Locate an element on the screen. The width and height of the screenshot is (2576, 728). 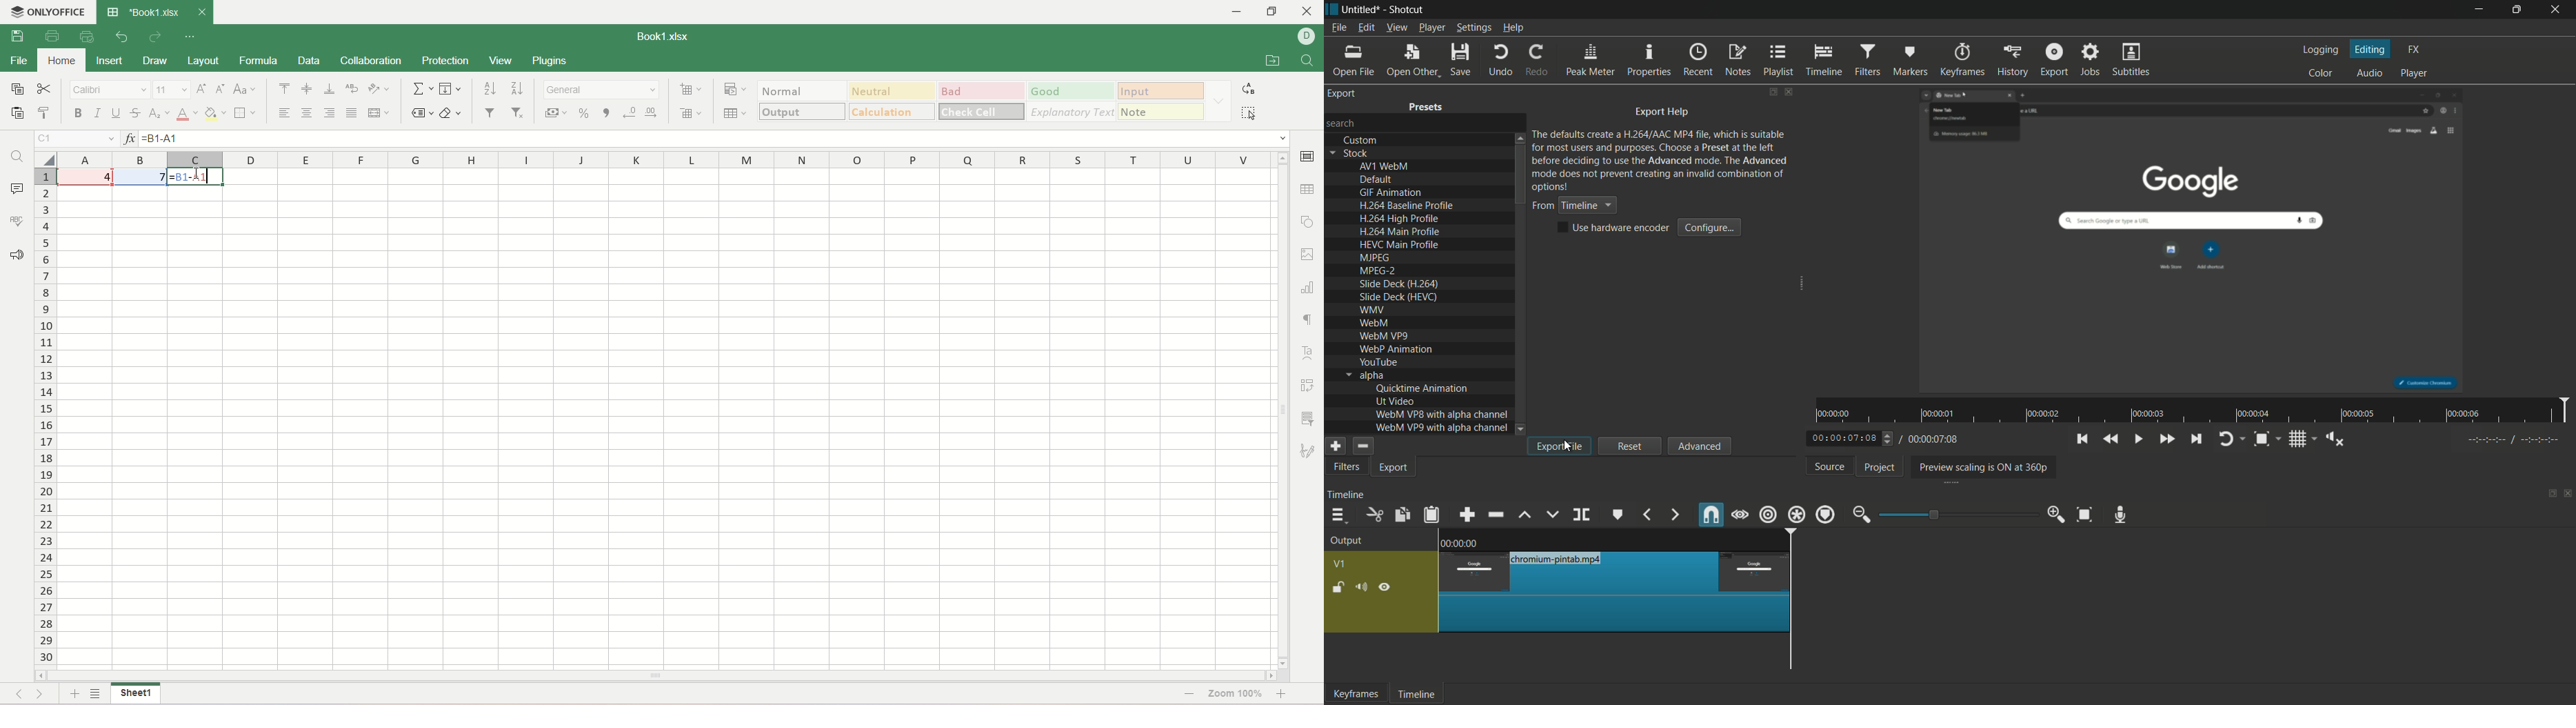
next marker is located at coordinates (1676, 516).